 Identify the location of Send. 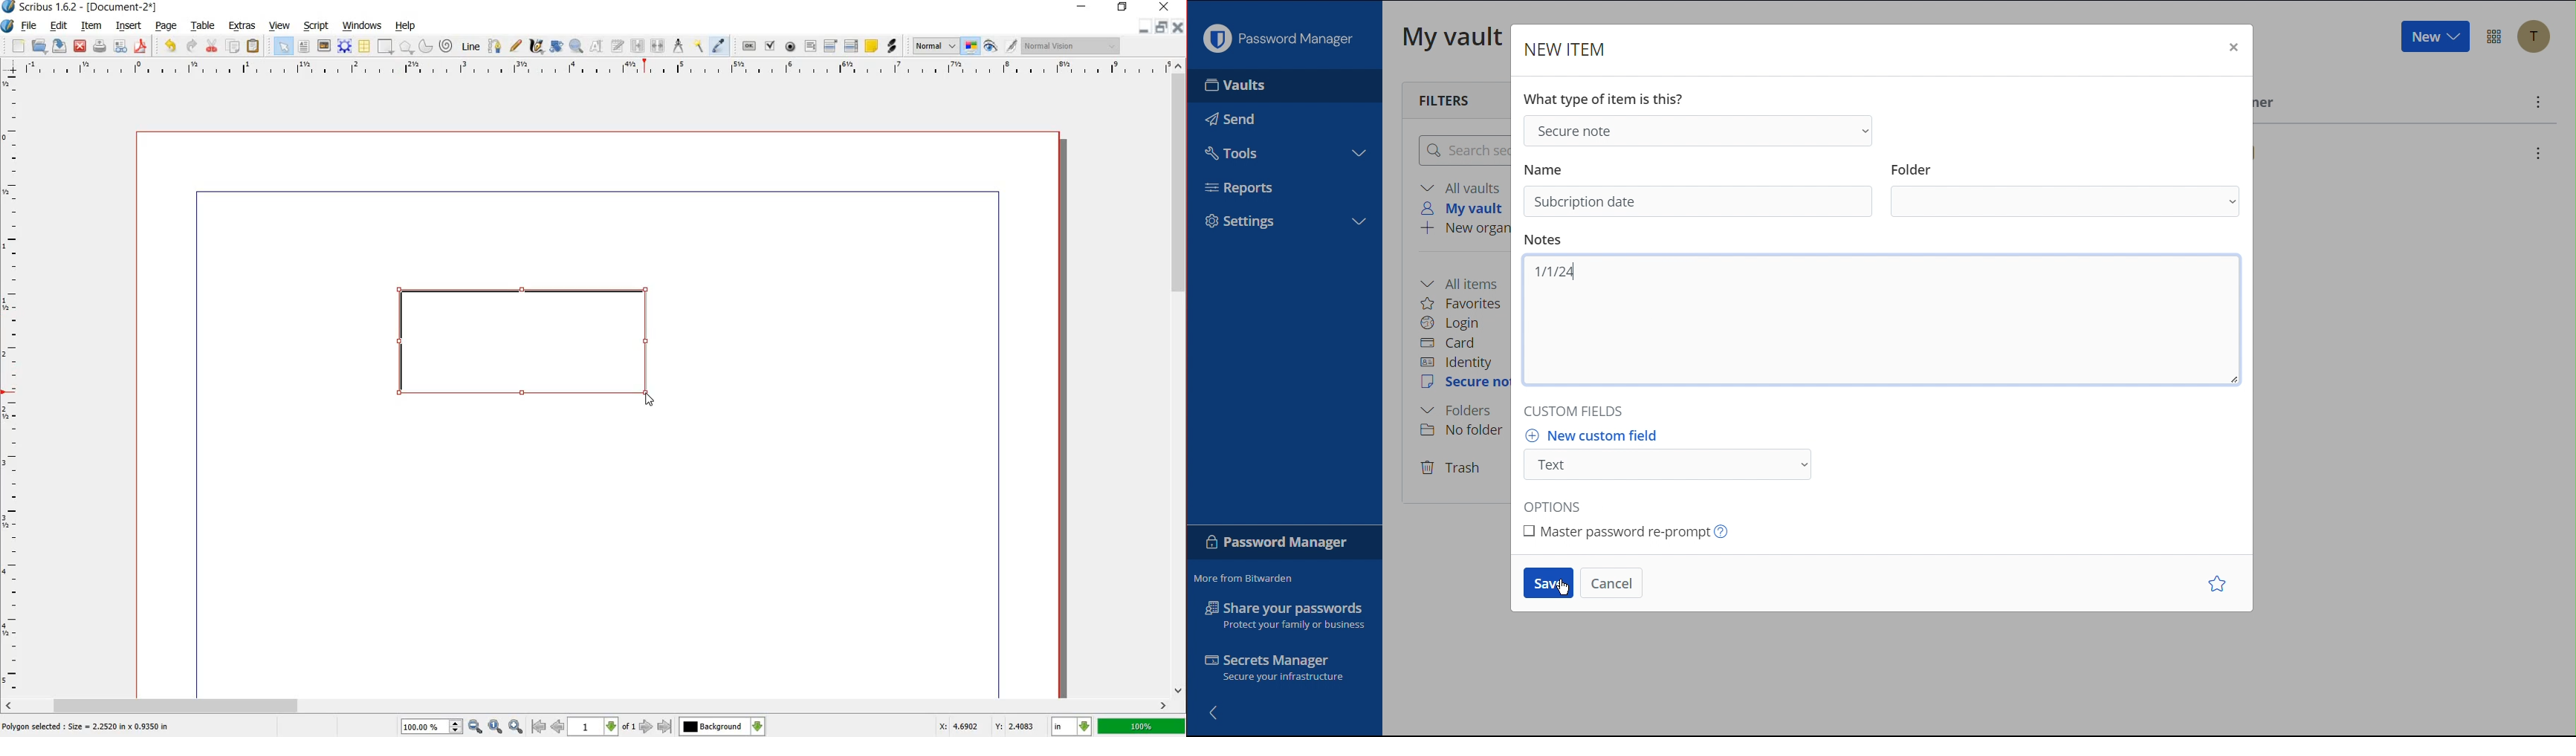
(1227, 115).